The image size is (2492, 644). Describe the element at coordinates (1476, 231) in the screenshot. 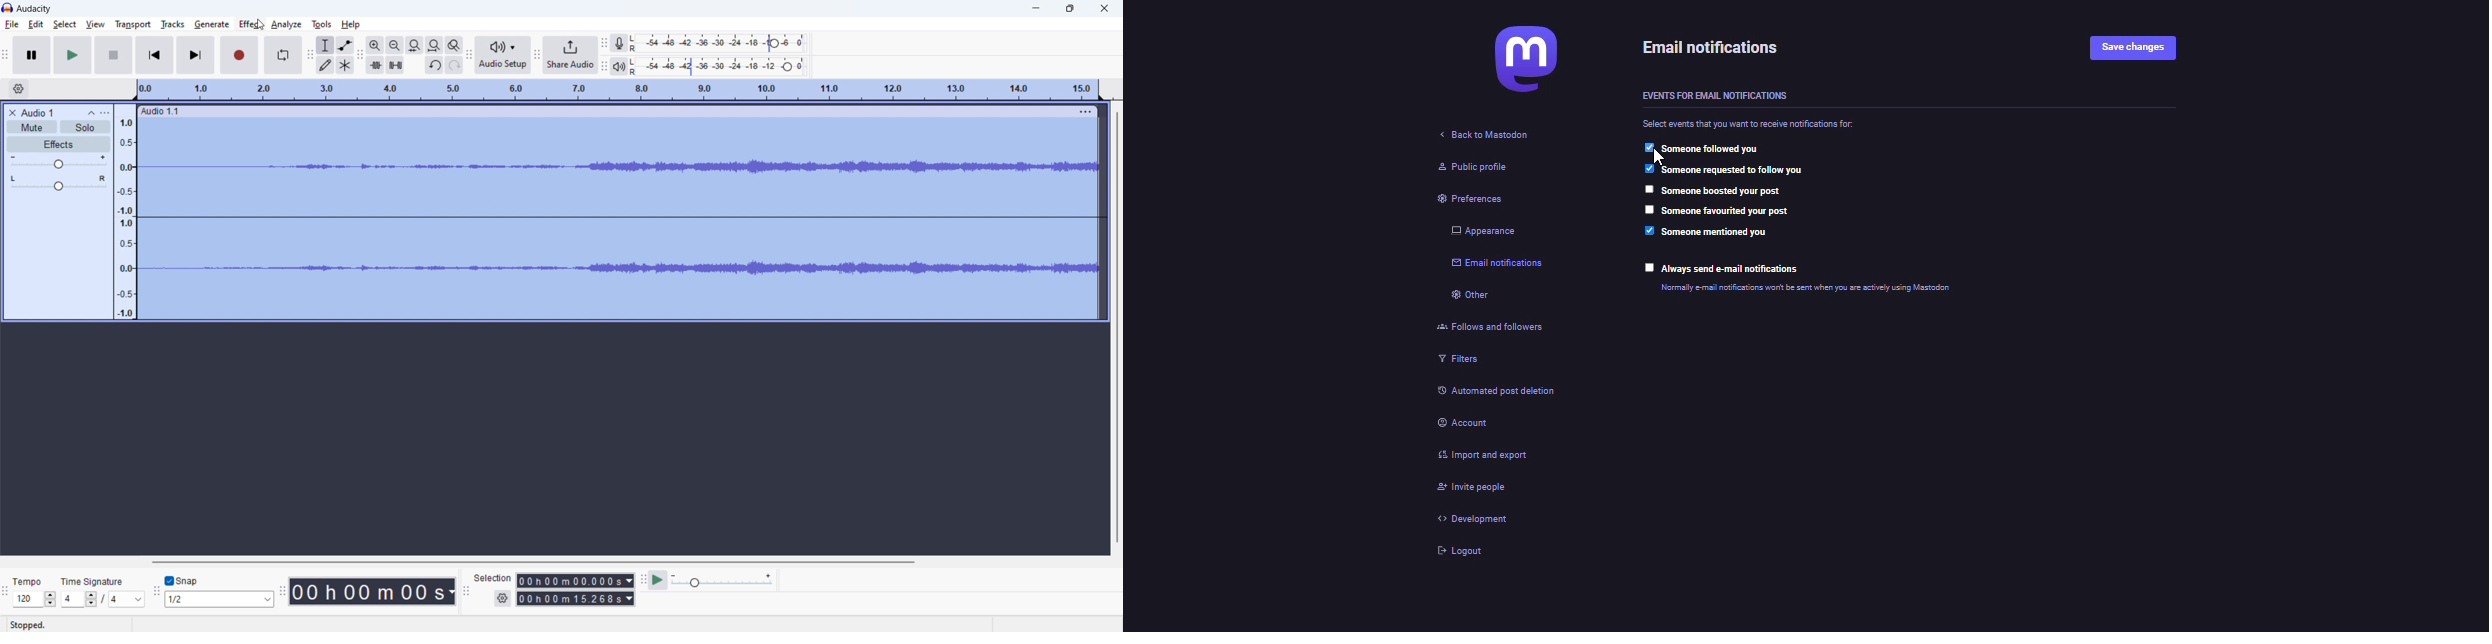

I see `appearance` at that location.